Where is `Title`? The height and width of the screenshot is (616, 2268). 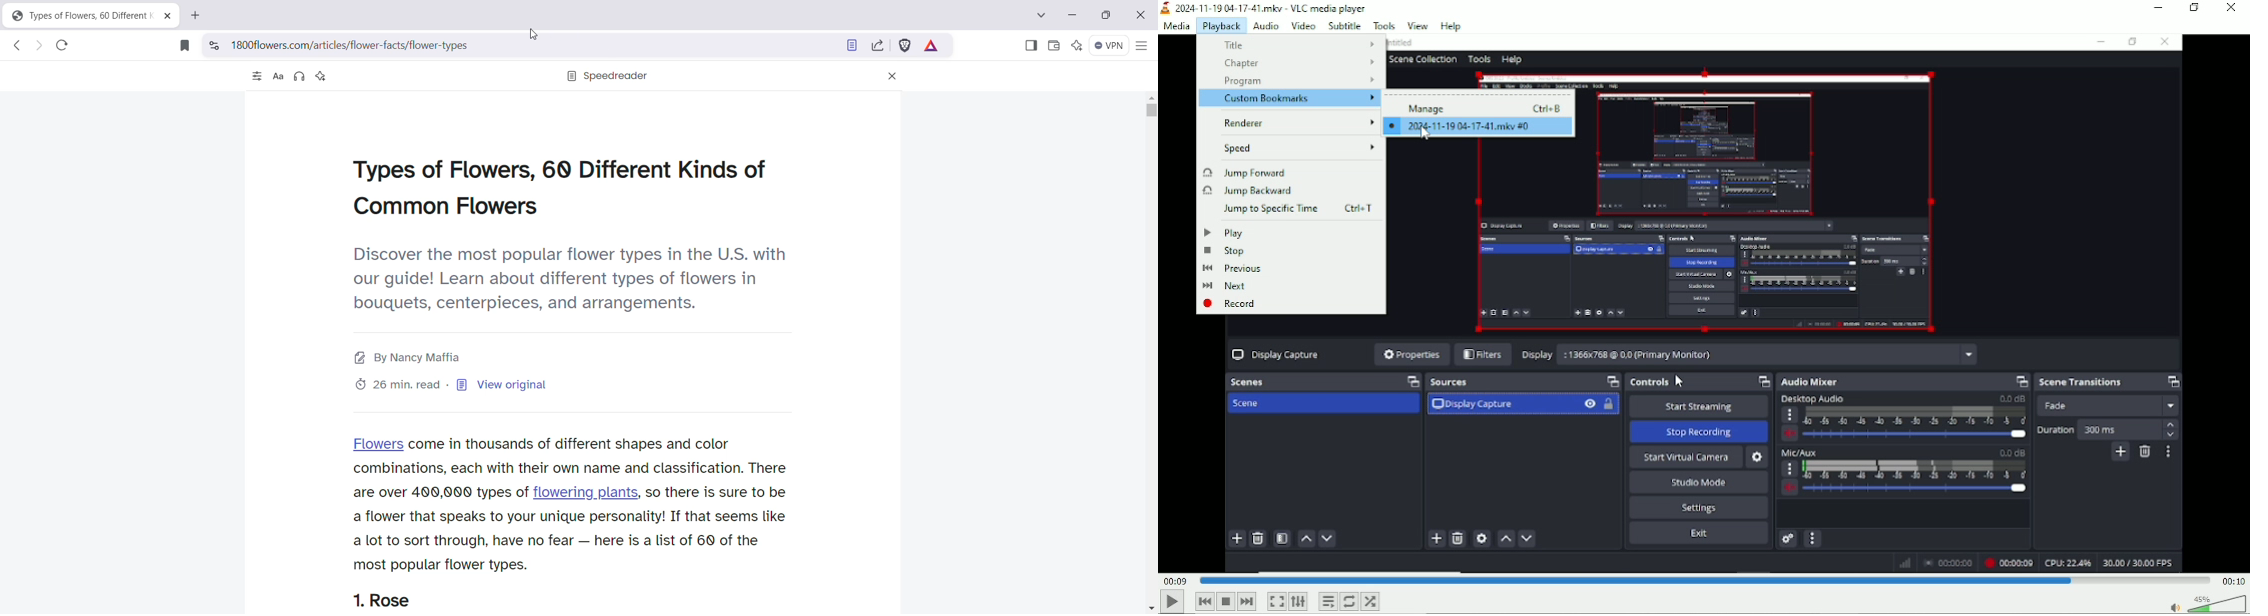
Title is located at coordinates (1302, 43).